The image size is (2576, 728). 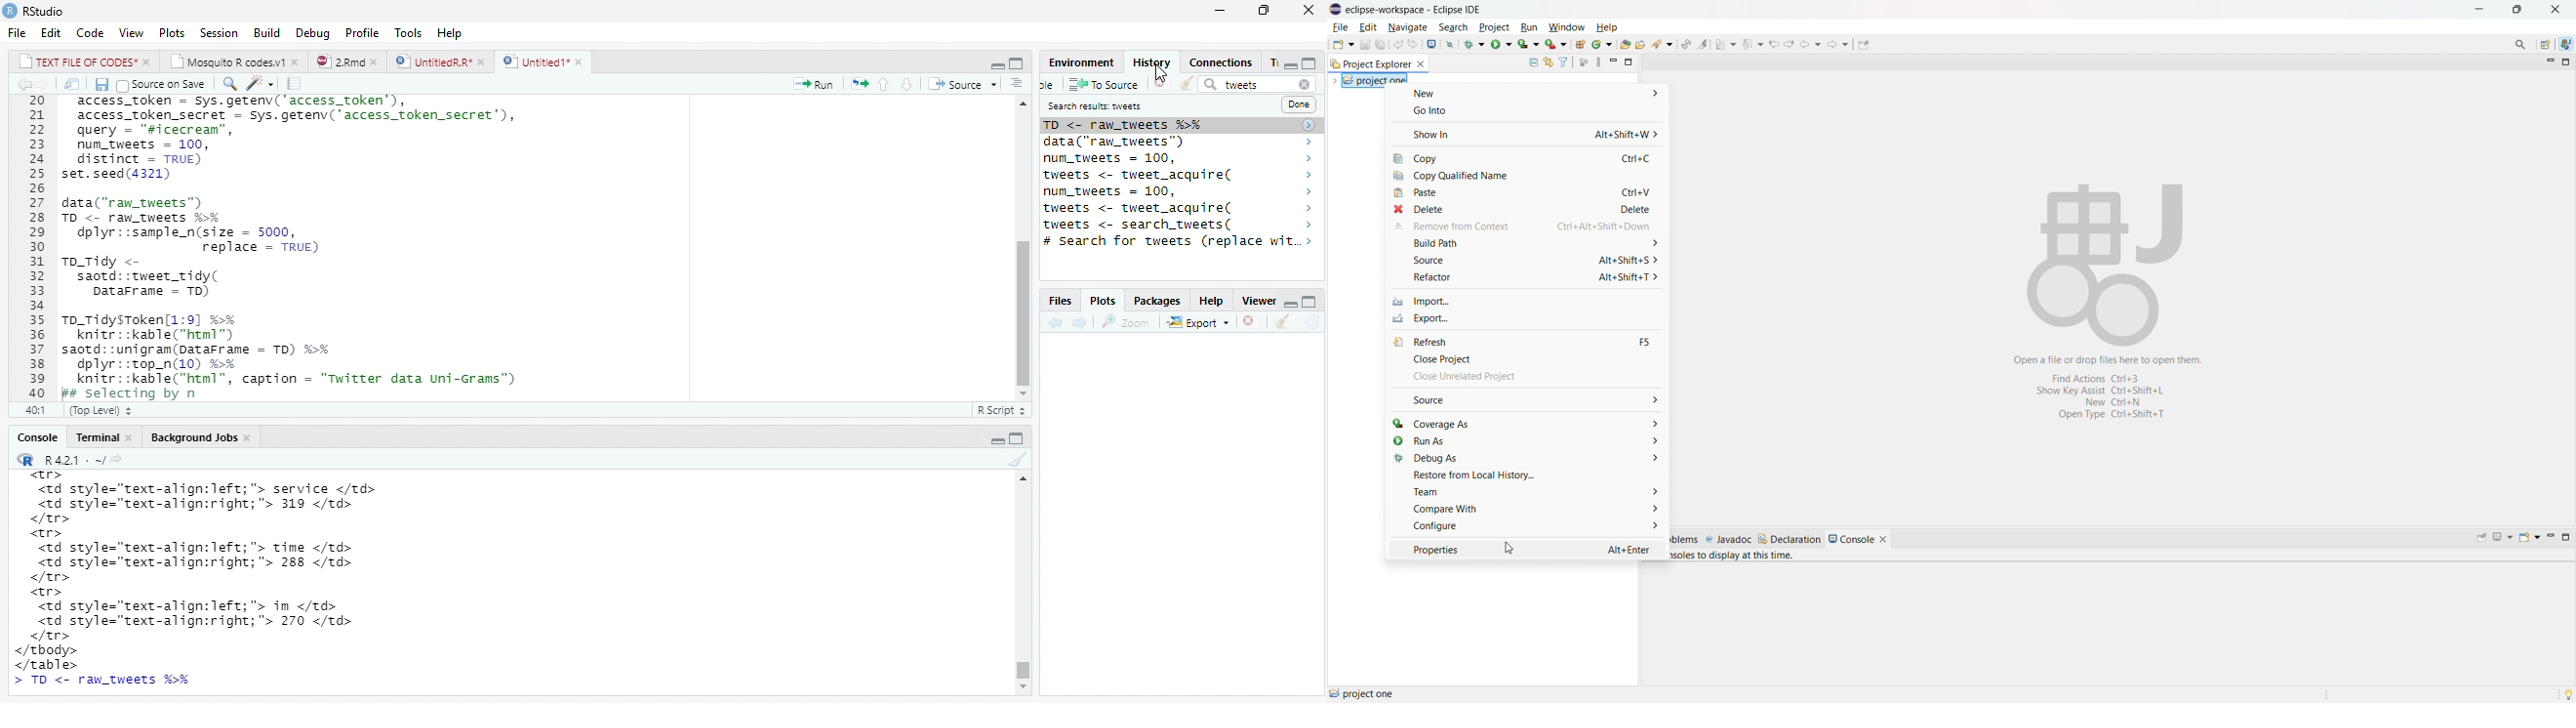 What do you see at coordinates (102, 434) in the screenshot?
I see `Teominal` at bounding box center [102, 434].